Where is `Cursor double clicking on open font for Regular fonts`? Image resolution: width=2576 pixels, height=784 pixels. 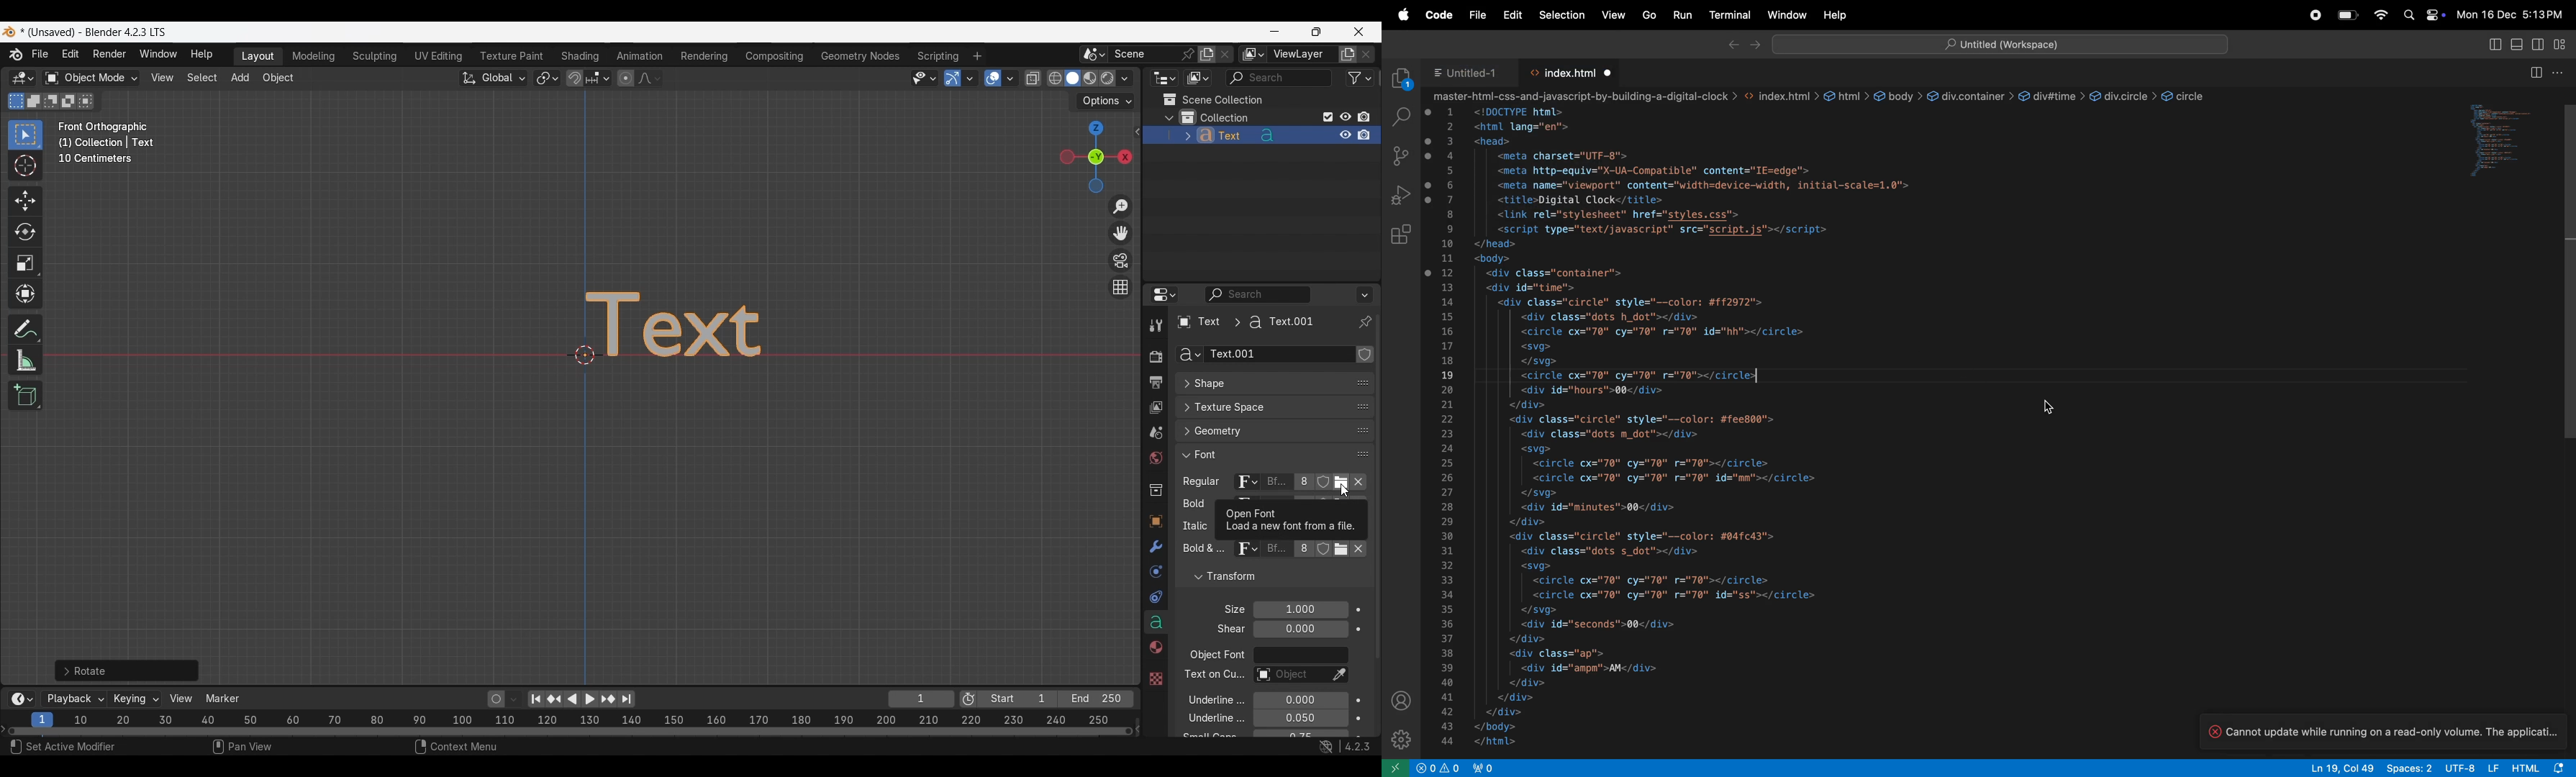
Cursor double clicking on open font for Regular fonts is located at coordinates (1344, 491).